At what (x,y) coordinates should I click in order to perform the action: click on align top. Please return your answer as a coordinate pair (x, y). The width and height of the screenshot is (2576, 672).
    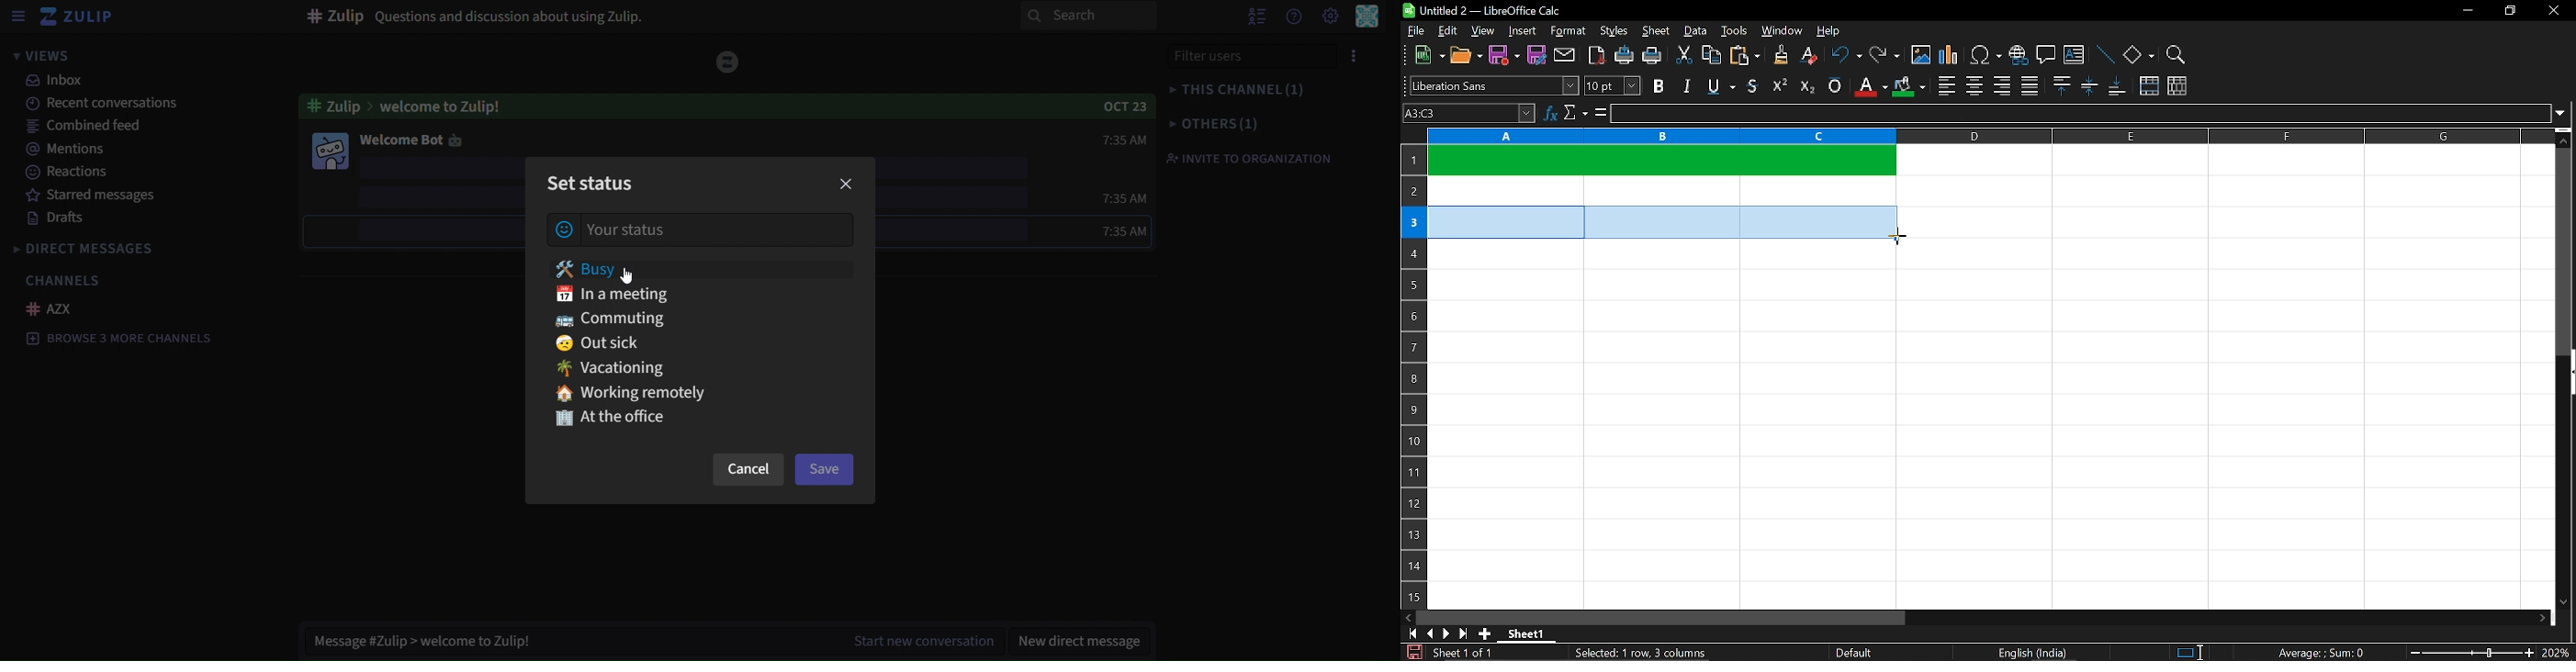
    Looking at the image, I should click on (2061, 86).